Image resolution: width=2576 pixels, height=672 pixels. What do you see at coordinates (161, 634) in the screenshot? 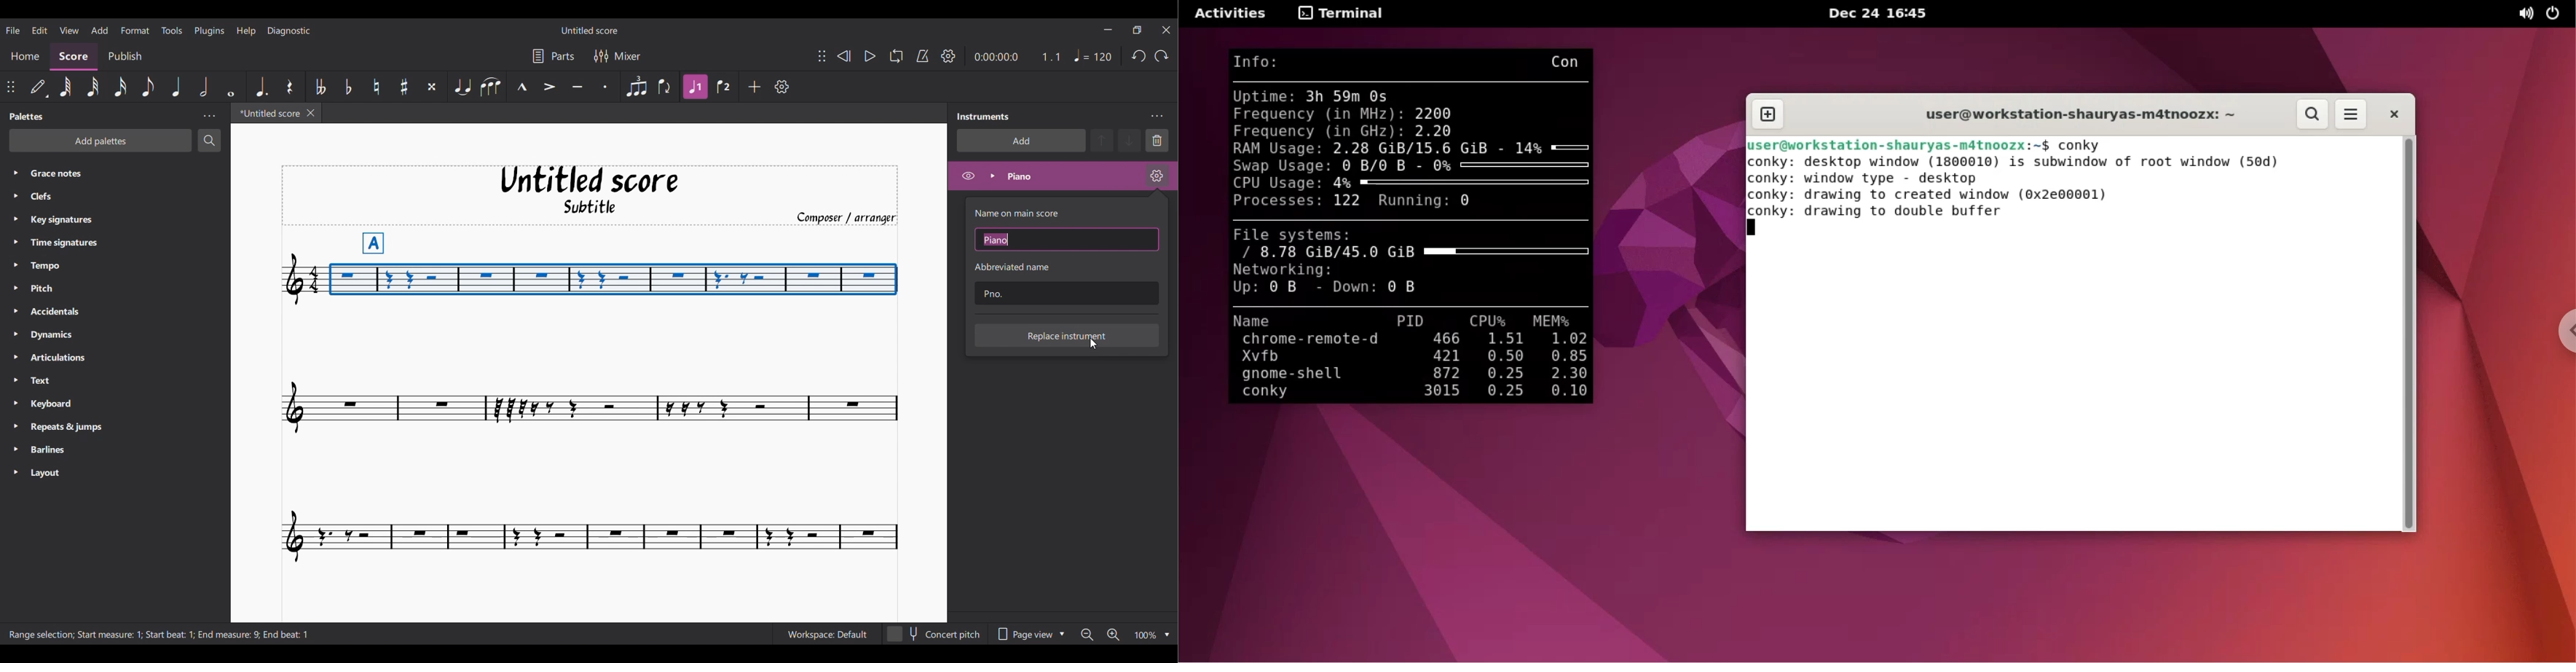
I see `Description of current selection` at bounding box center [161, 634].